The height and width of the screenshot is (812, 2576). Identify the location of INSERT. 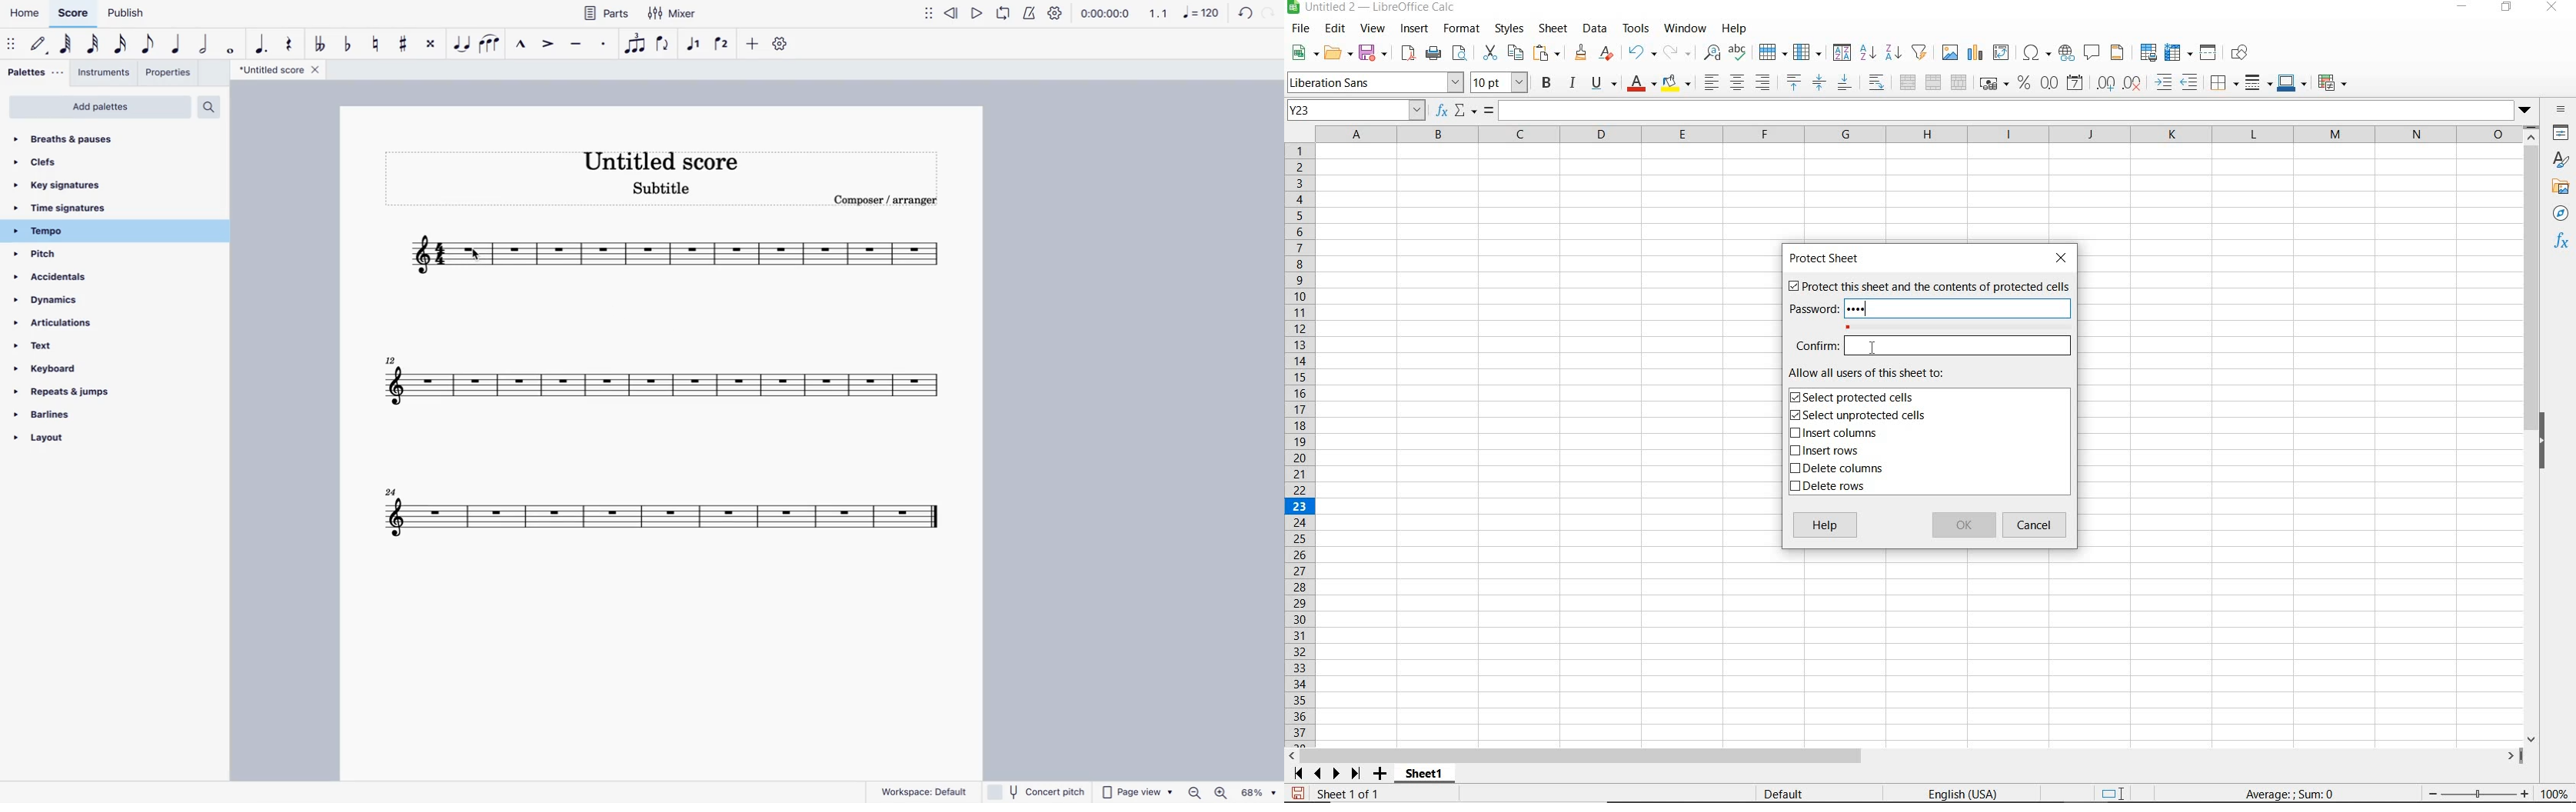
(1415, 29).